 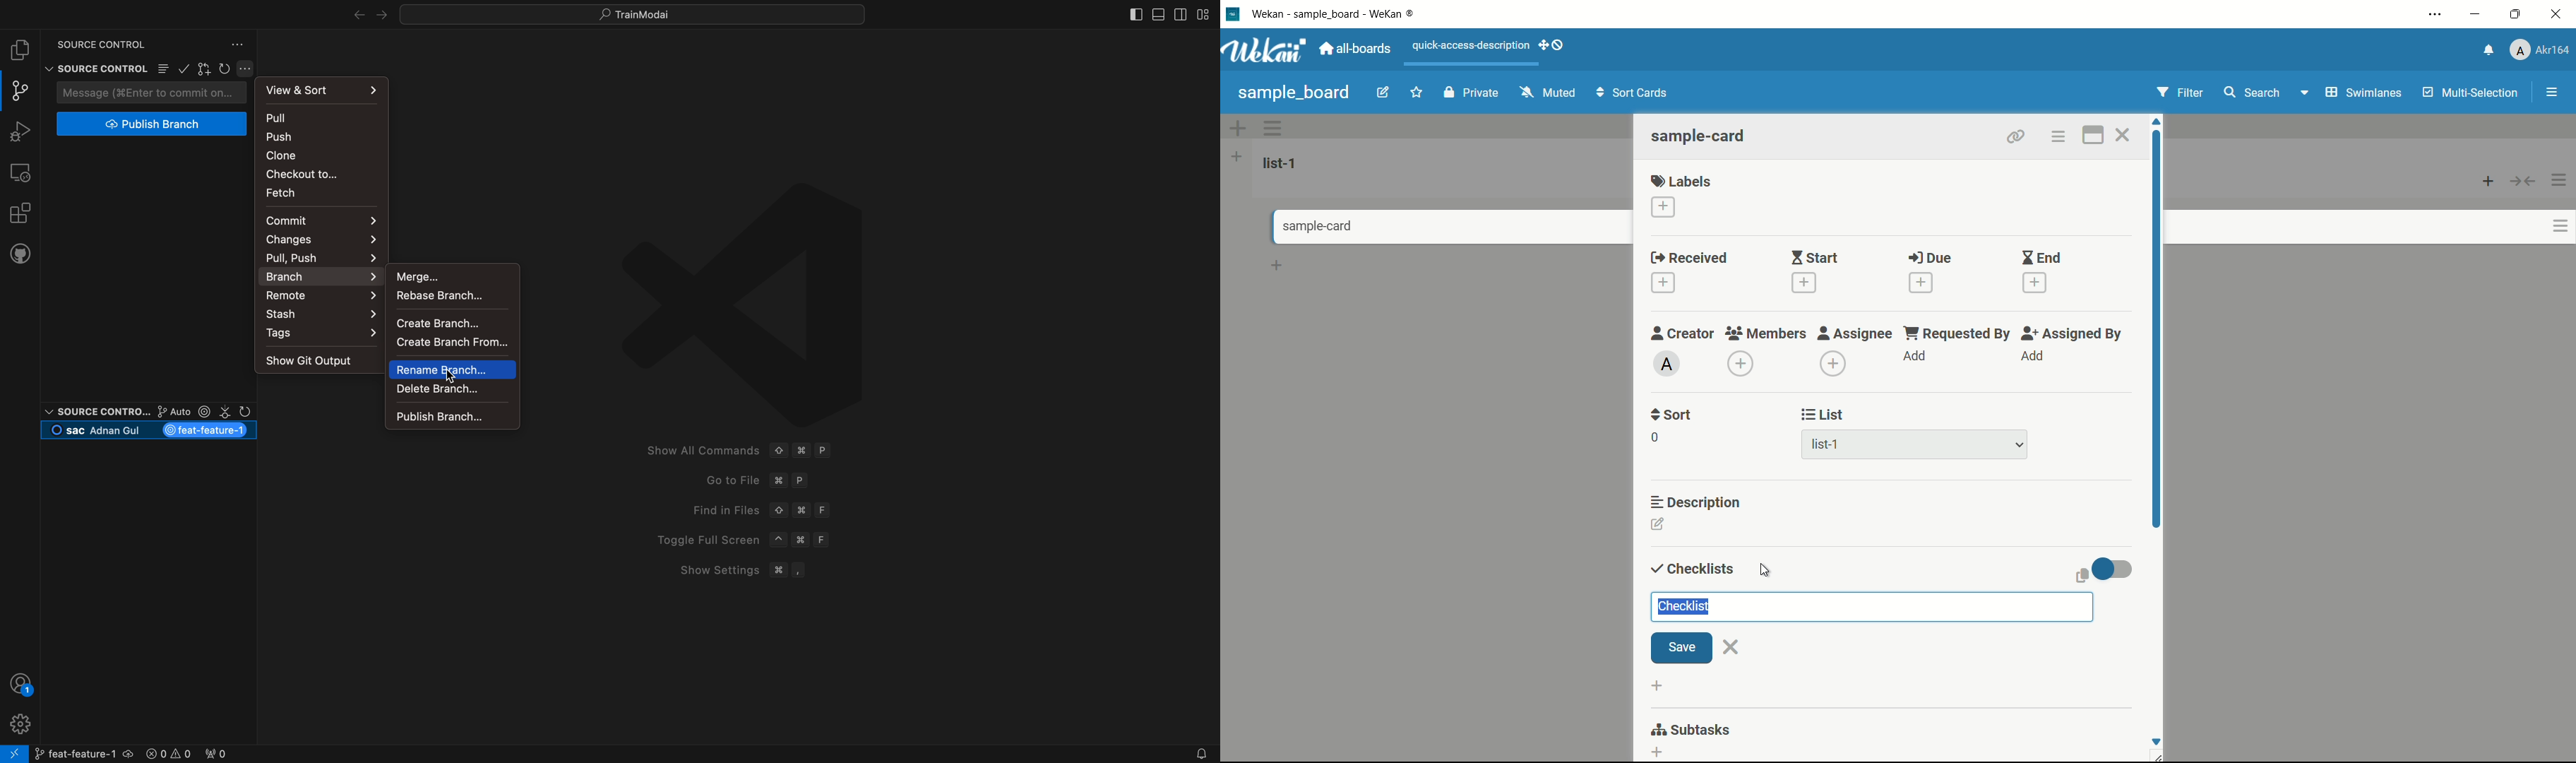 I want to click on Cursor, so click(x=451, y=376).